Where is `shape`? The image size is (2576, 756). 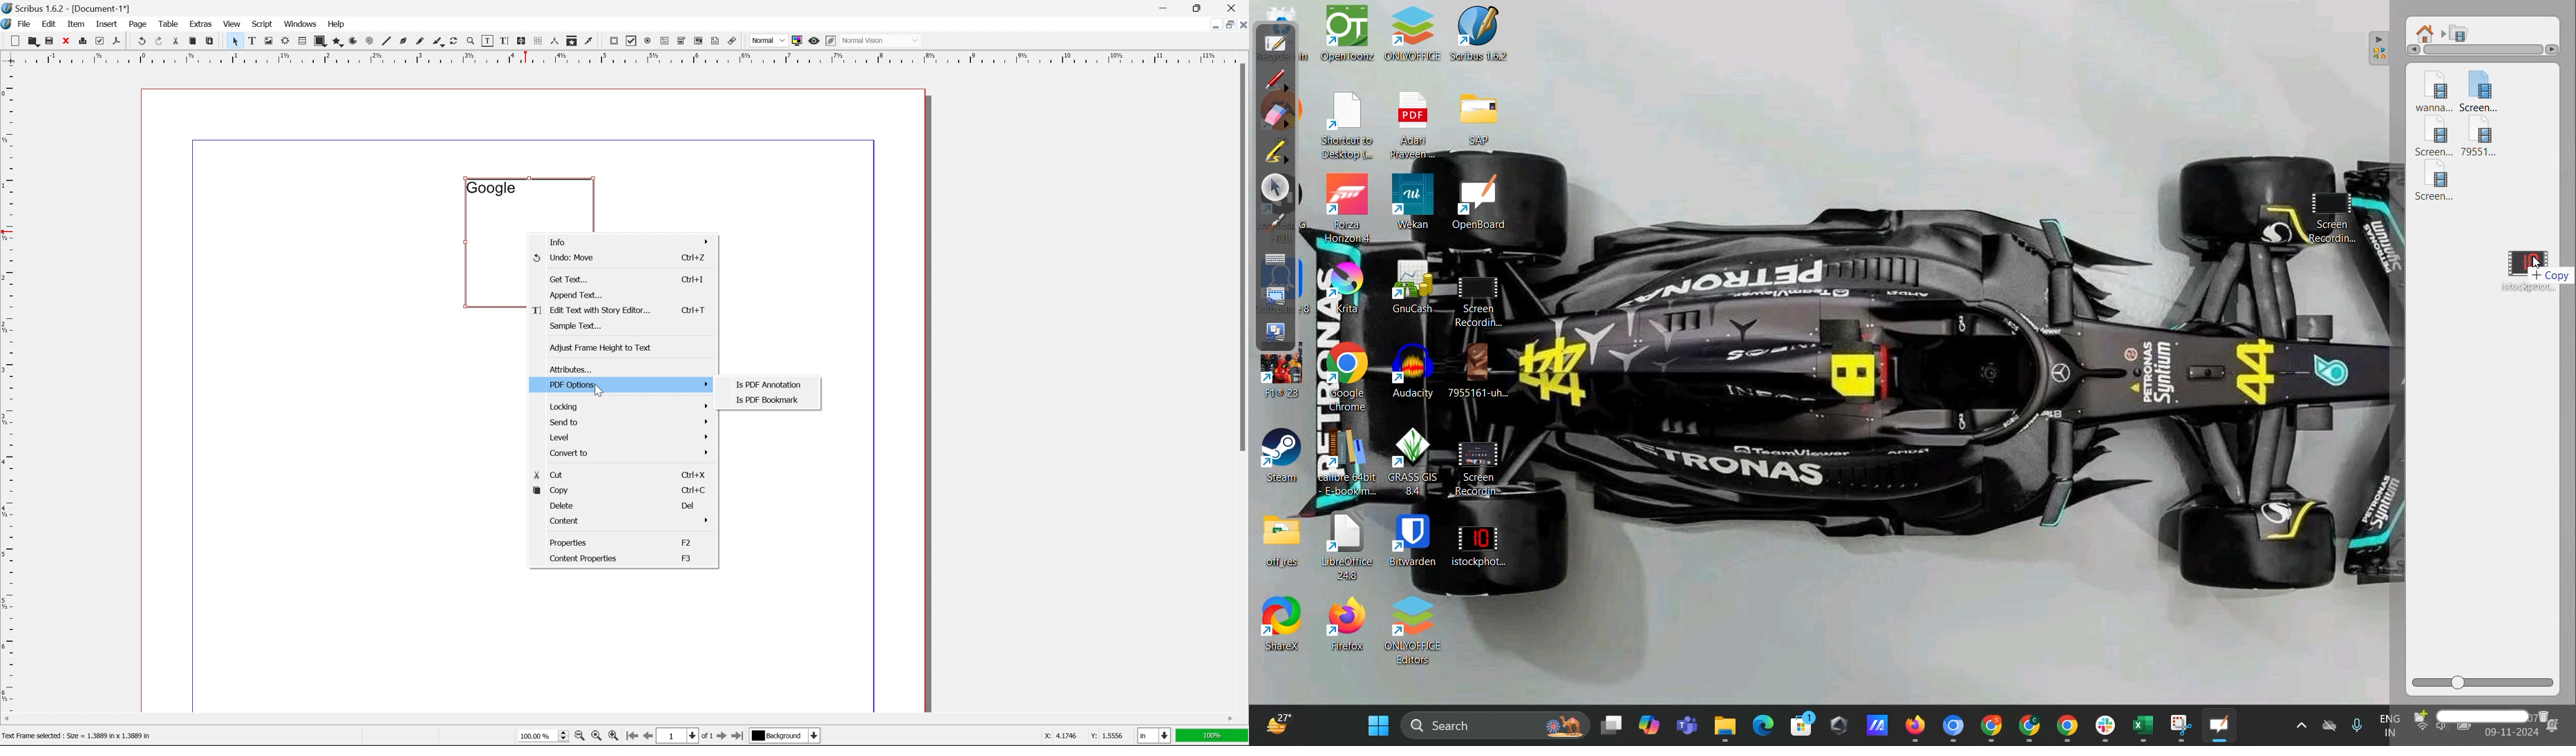 shape is located at coordinates (321, 41).